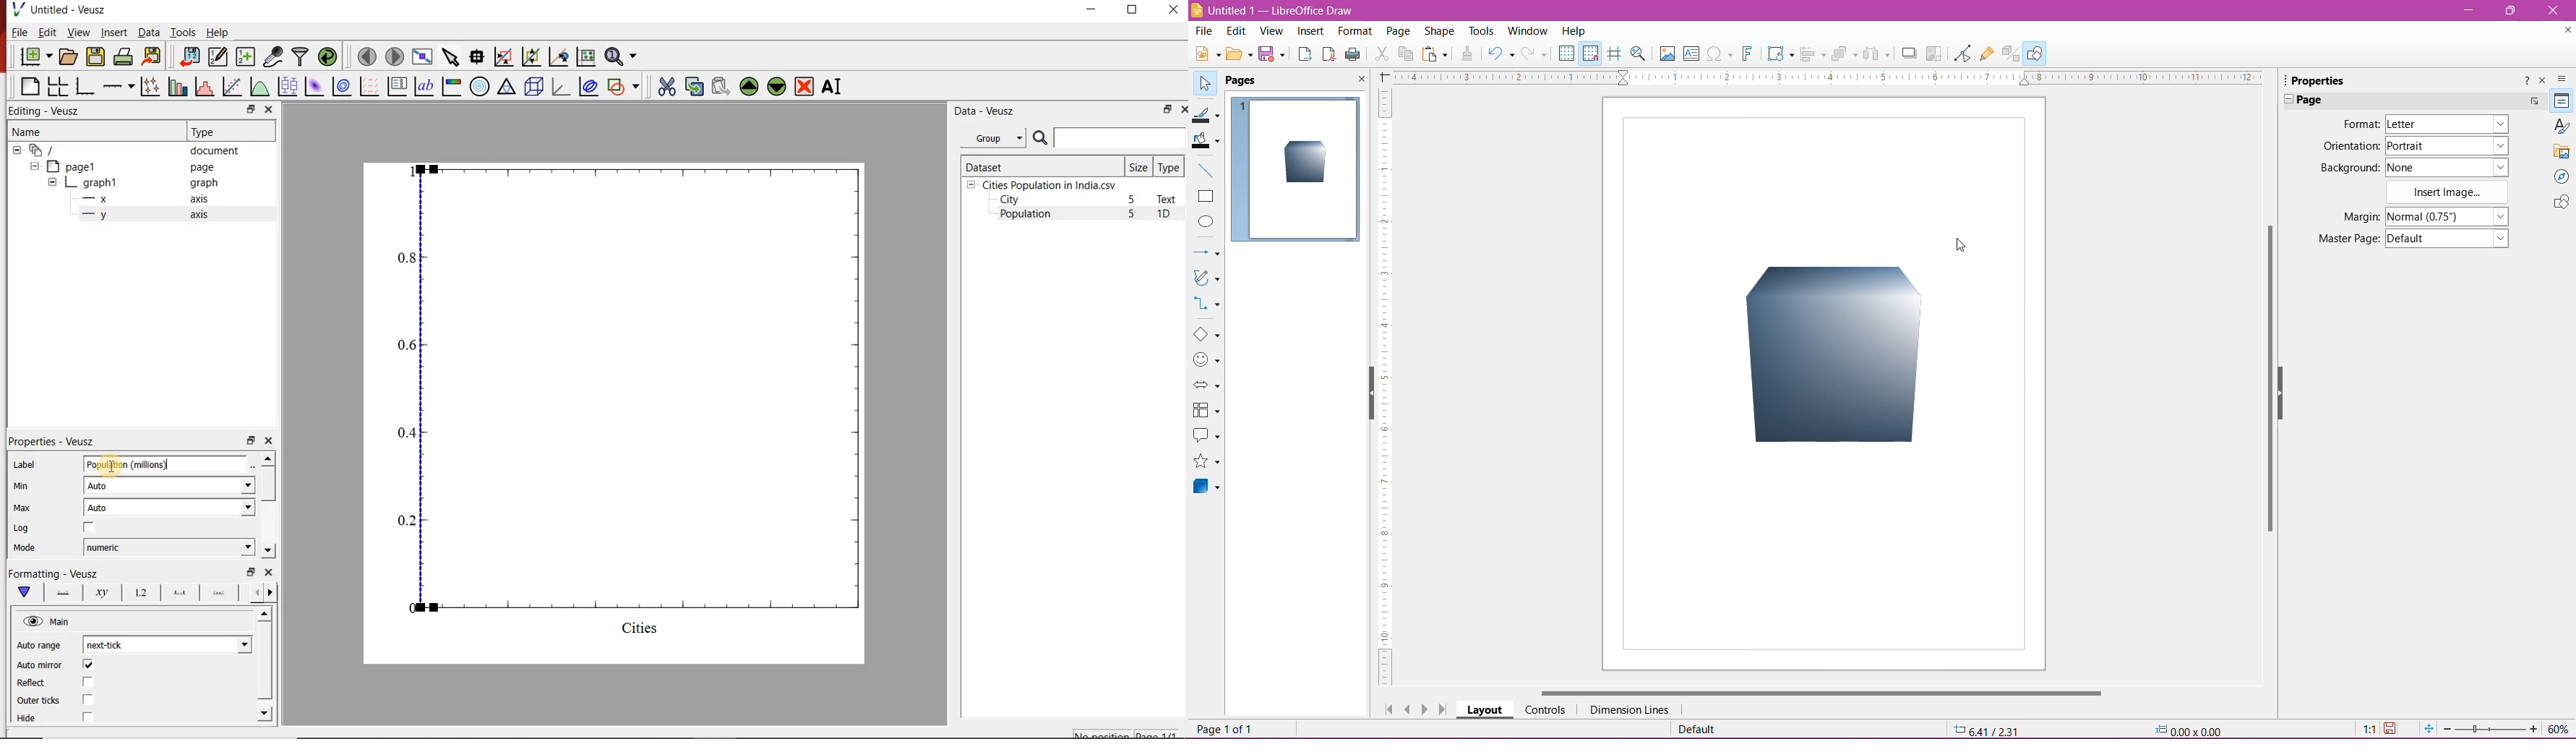 The width and height of the screenshot is (2576, 756). Describe the element at coordinates (54, 574) in the screenshot. I see `Formatting - Veusz` at that location.